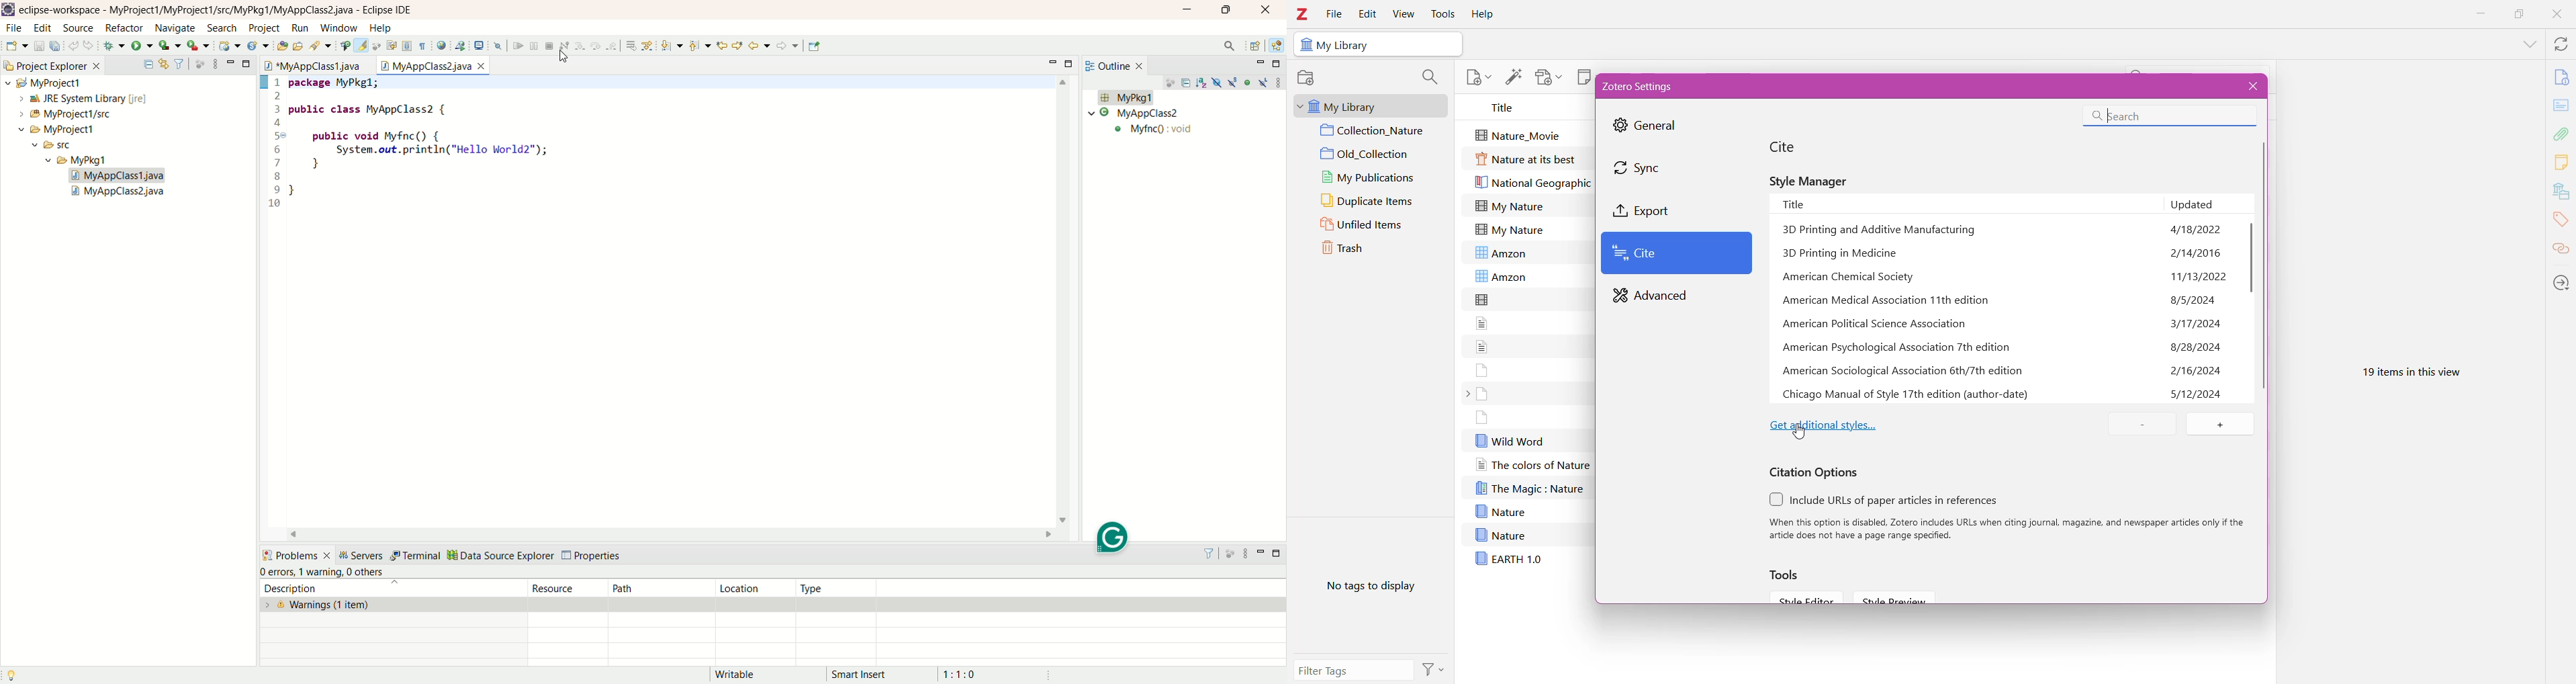 Image resolution: width=2576 pixels, height=700 pixels. What do you see at coordinates (1376, 131) in the screenshot?
I see `Collection 1` at bounding box center [1376, 131].